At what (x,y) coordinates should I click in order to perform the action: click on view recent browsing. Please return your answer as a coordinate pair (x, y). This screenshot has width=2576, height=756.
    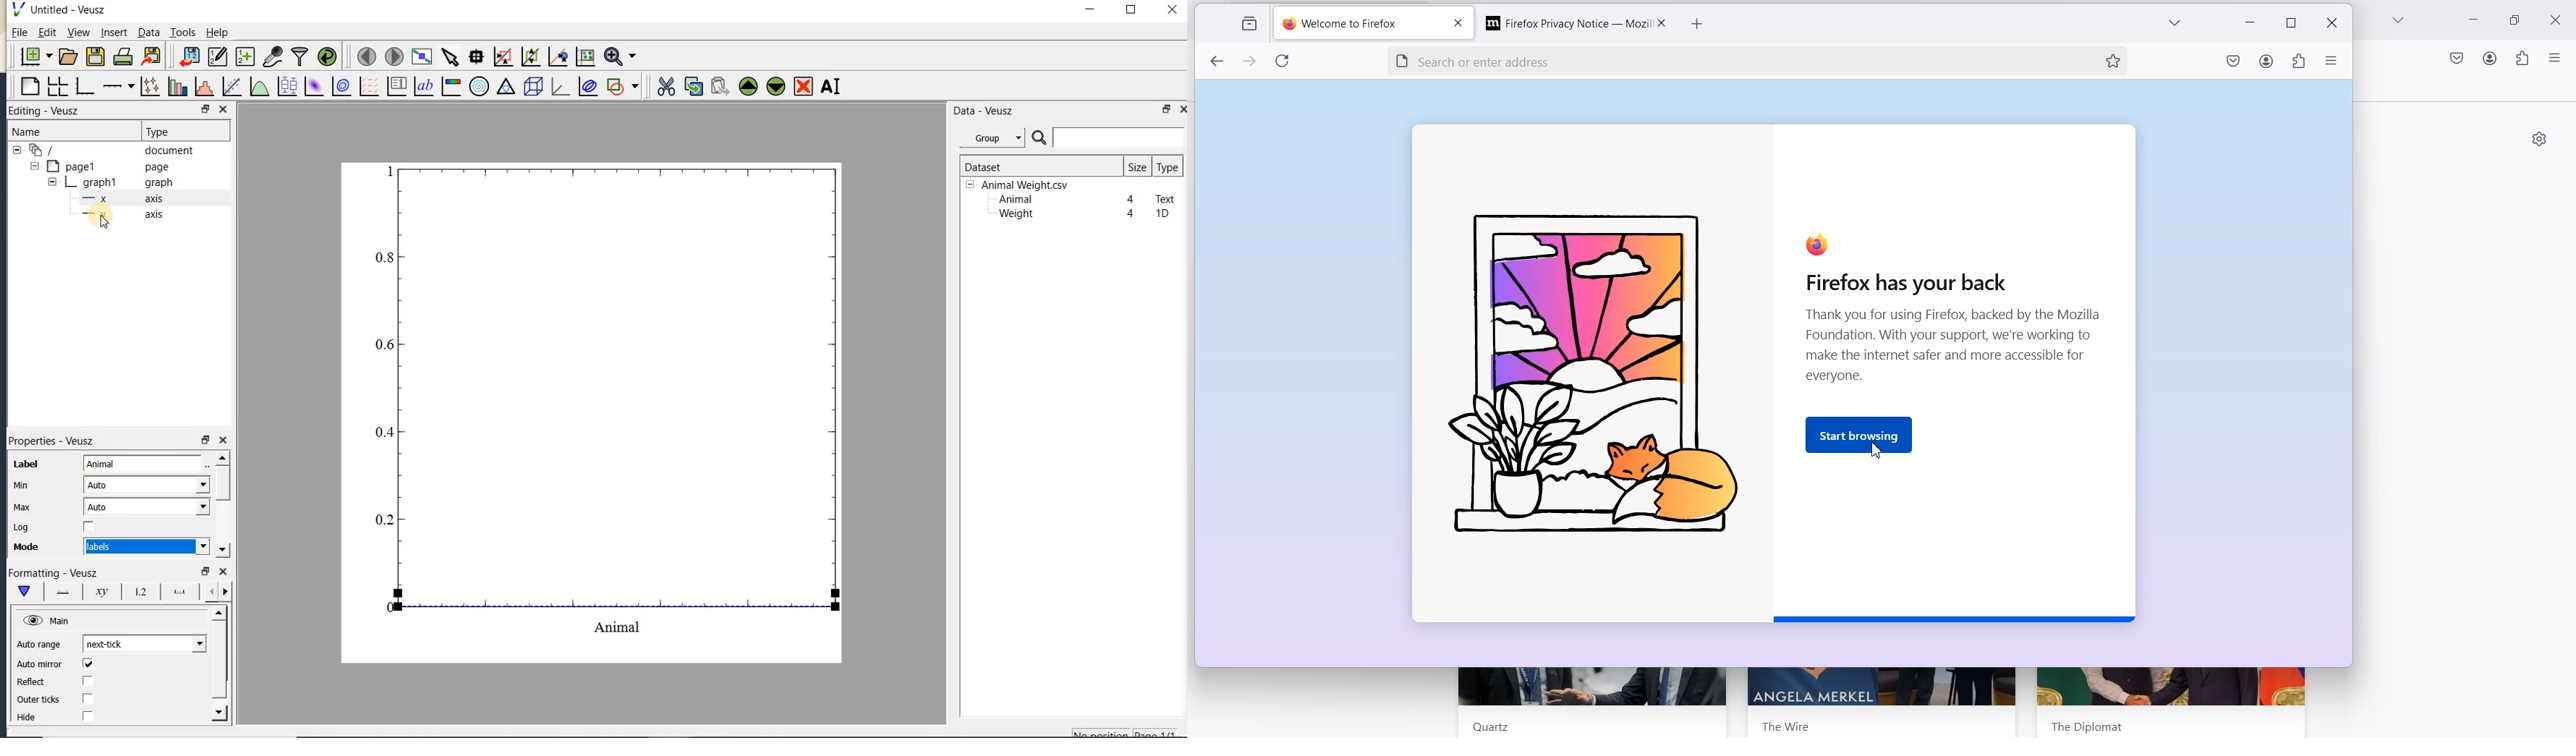
    Looking at the image, I should click on (1247, 25).